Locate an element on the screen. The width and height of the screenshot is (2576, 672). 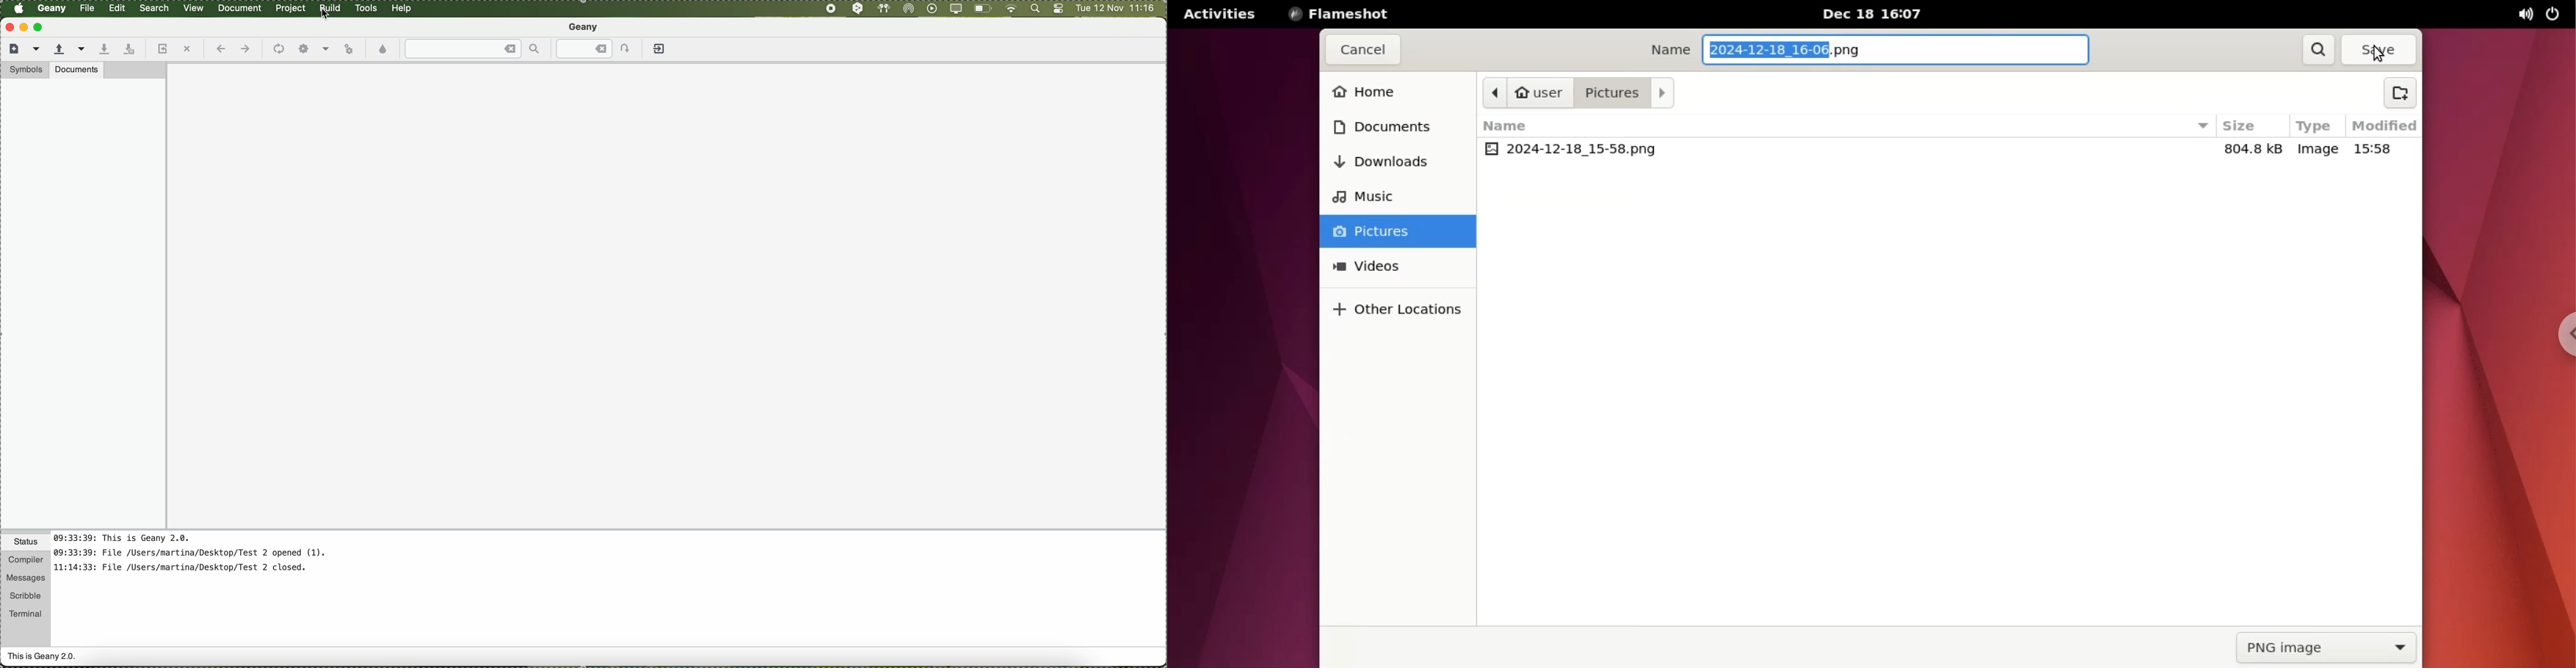
document is located at coordinates (240, 7).